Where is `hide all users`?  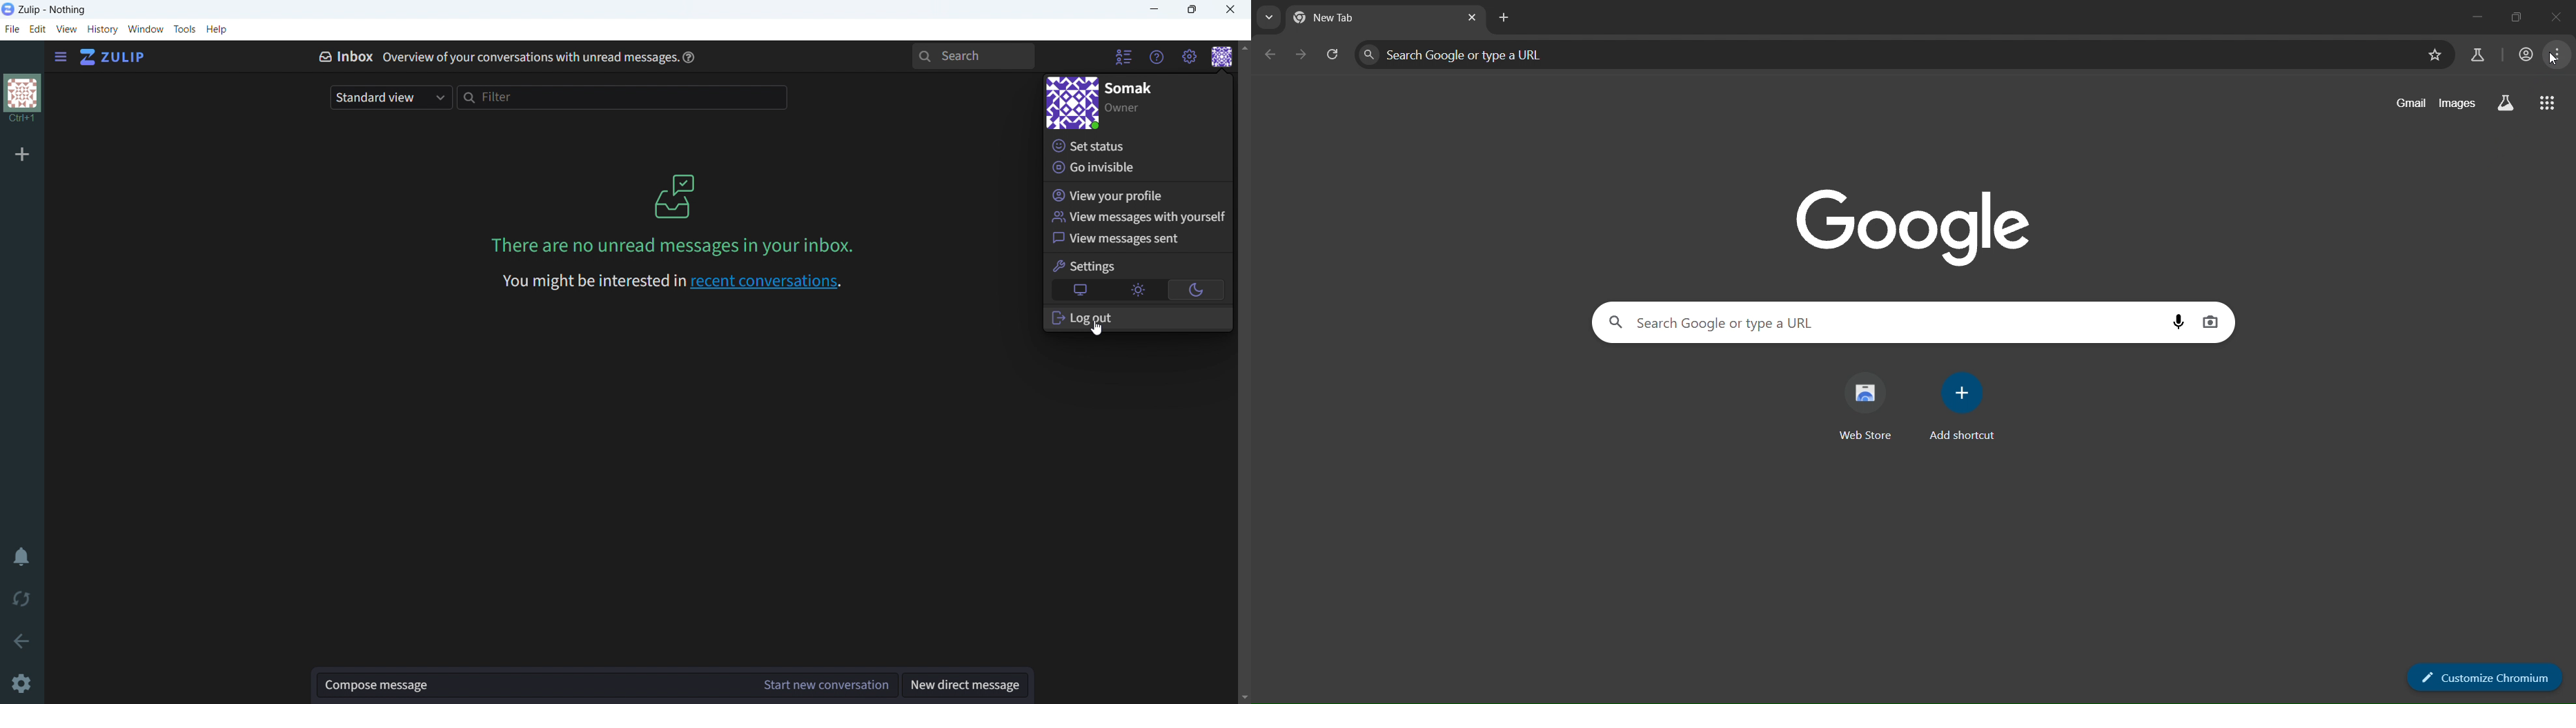 hide all users is located at coordinates (1124, 58).